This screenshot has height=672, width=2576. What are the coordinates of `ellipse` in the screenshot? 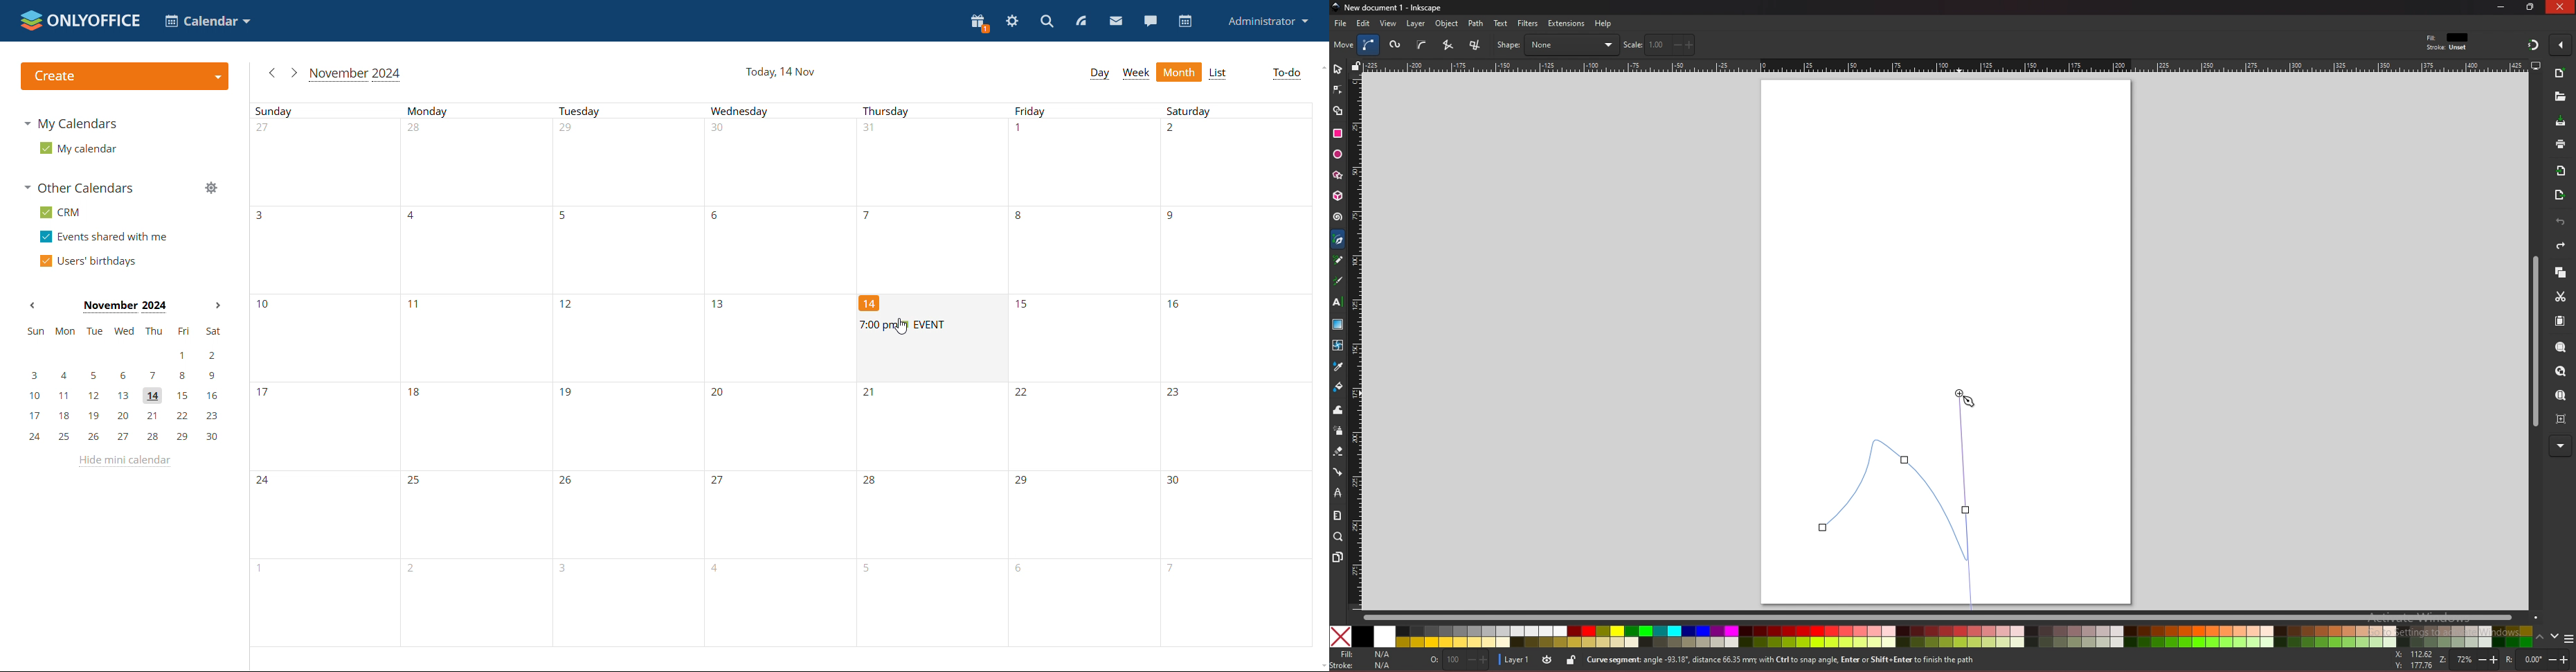 It's located at (1338, 155).